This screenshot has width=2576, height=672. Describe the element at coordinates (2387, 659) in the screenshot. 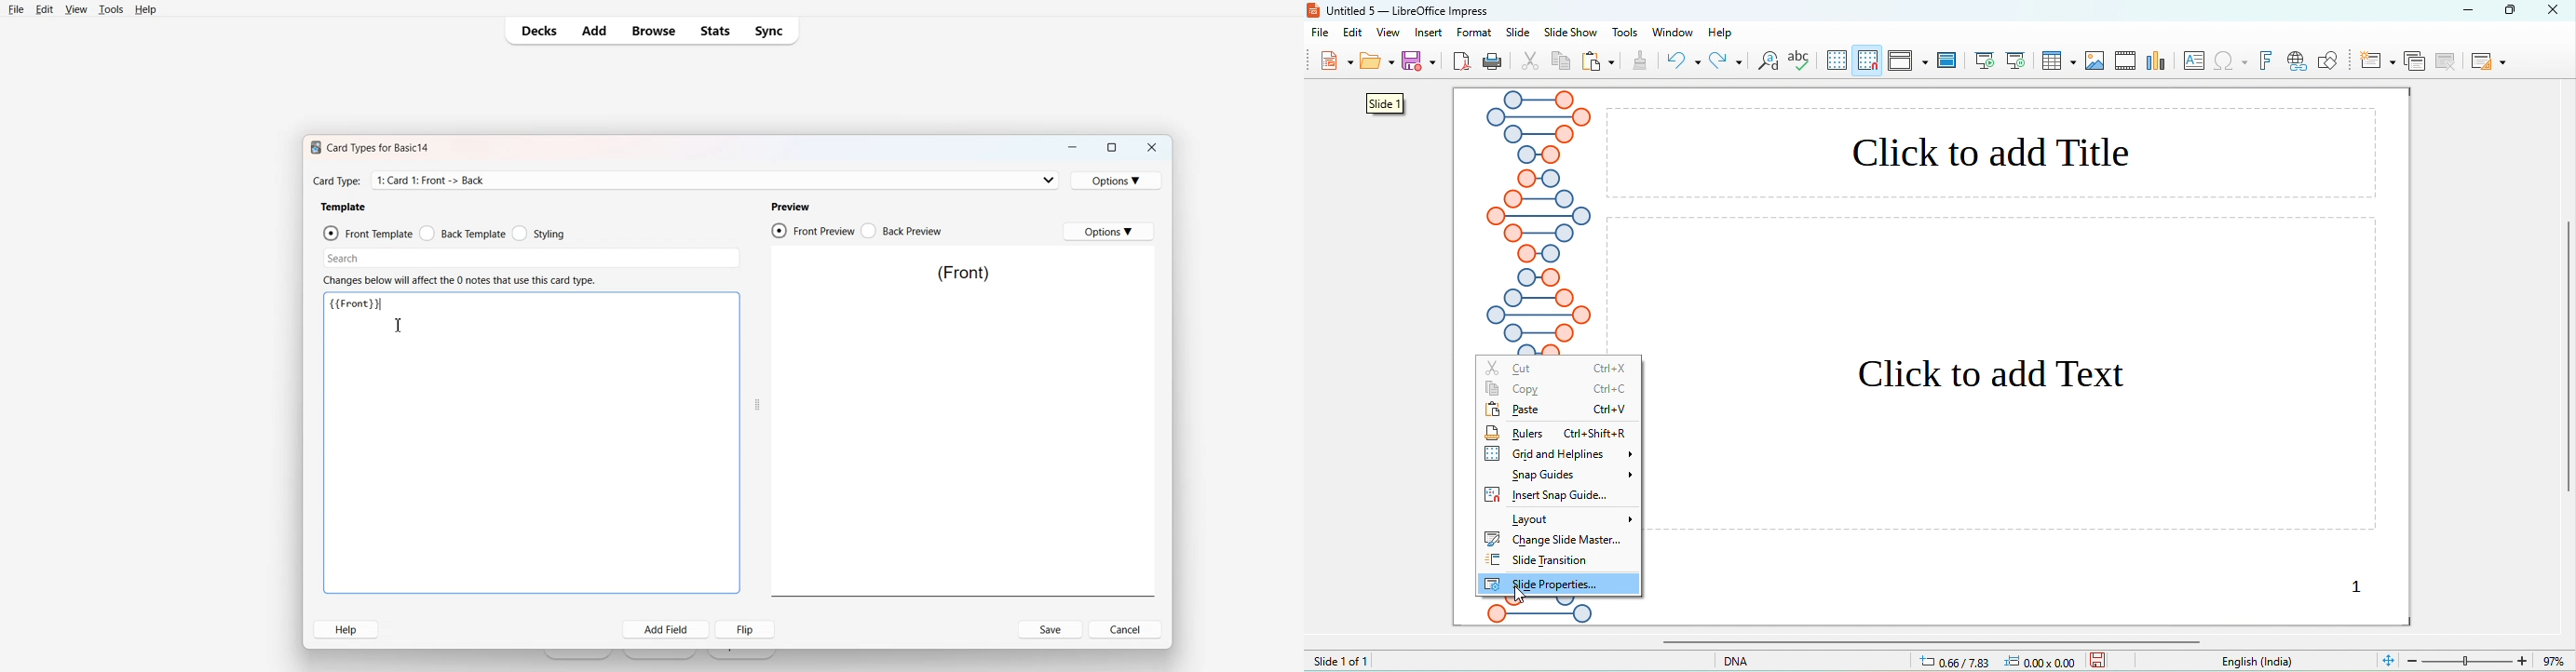

I see `fit to current window` at that location.